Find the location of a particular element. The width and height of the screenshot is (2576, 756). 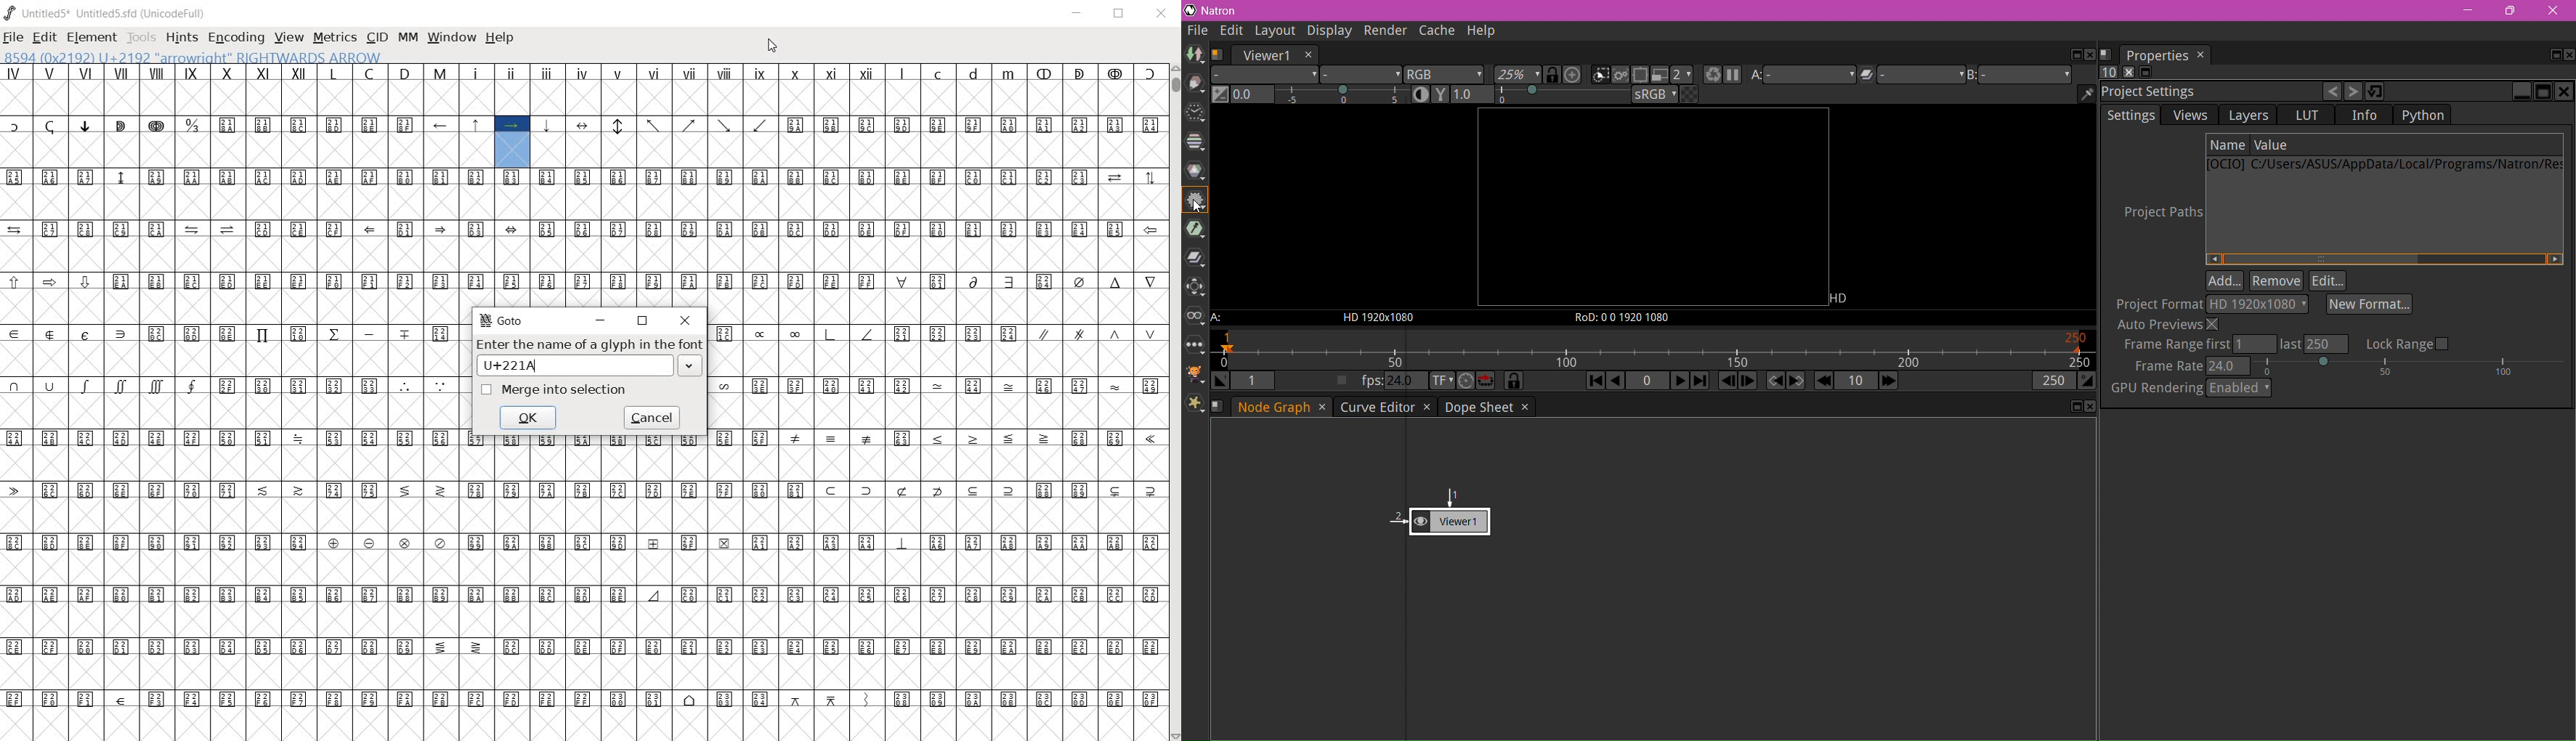

TOOLS is located at coordinates (141, 38).